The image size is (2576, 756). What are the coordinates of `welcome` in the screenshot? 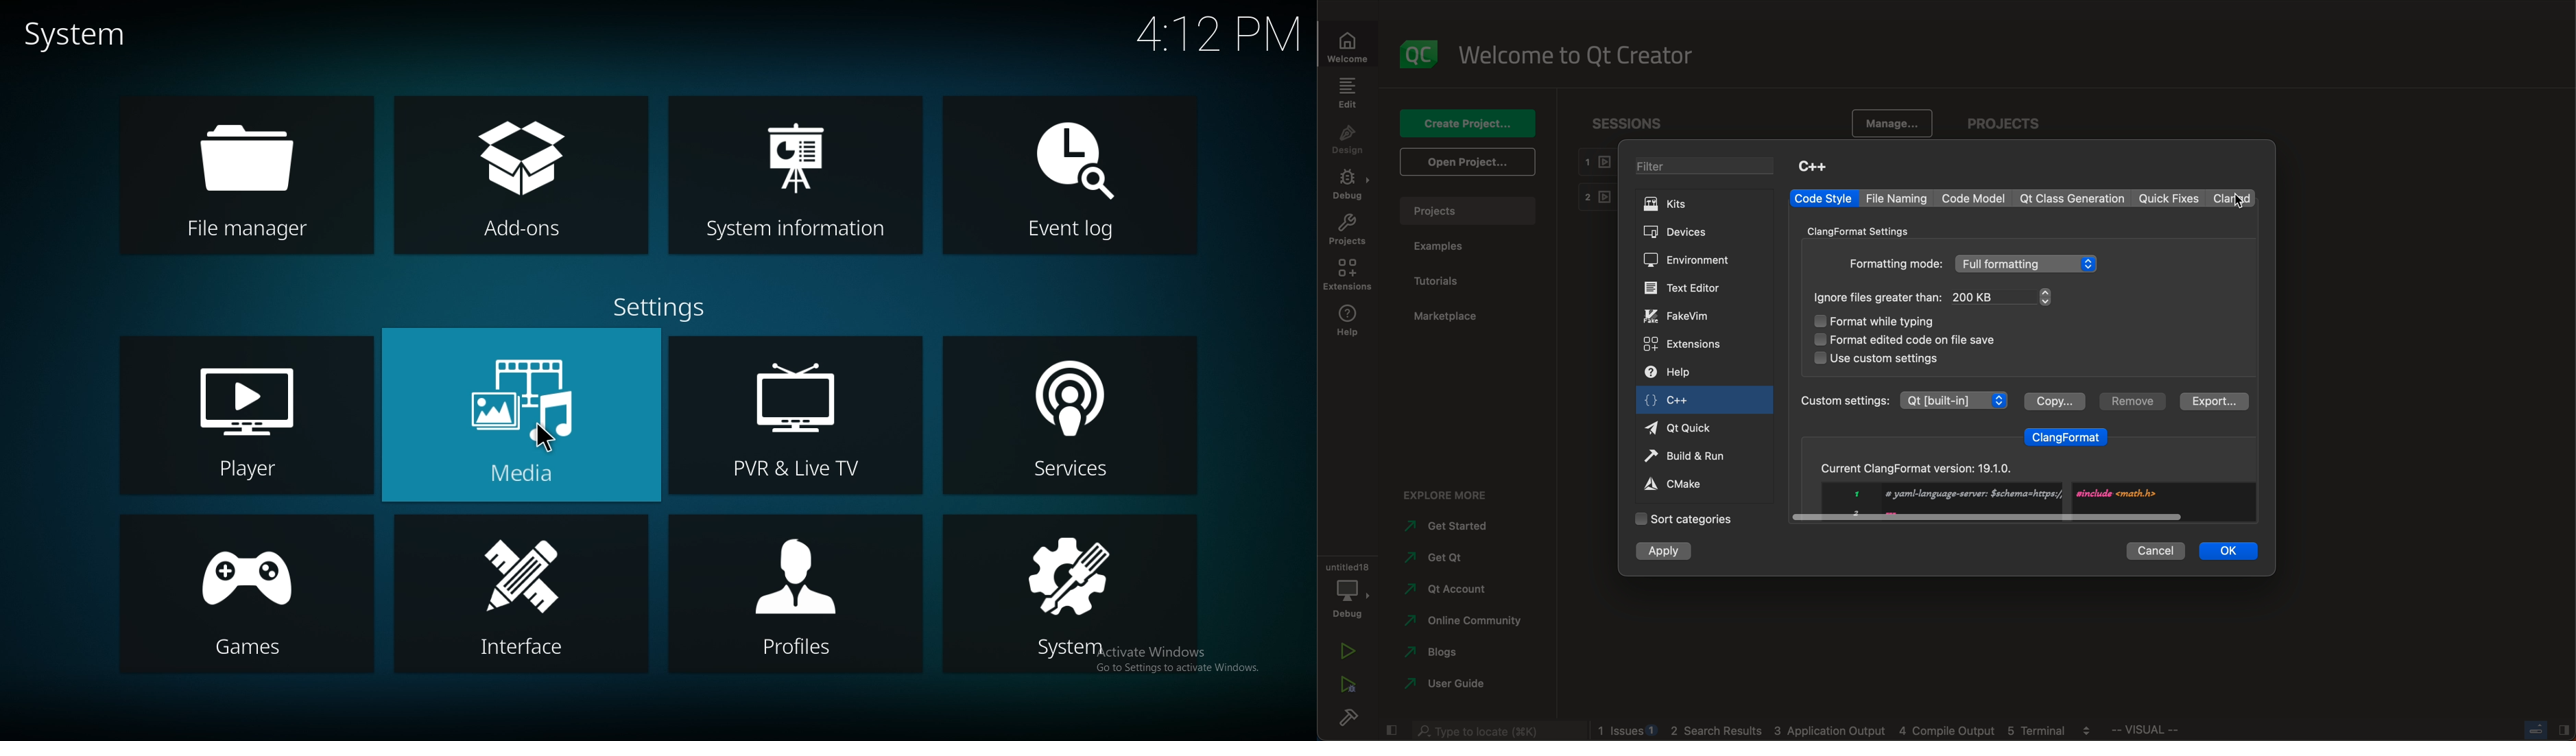 It's located at (1344, 48).